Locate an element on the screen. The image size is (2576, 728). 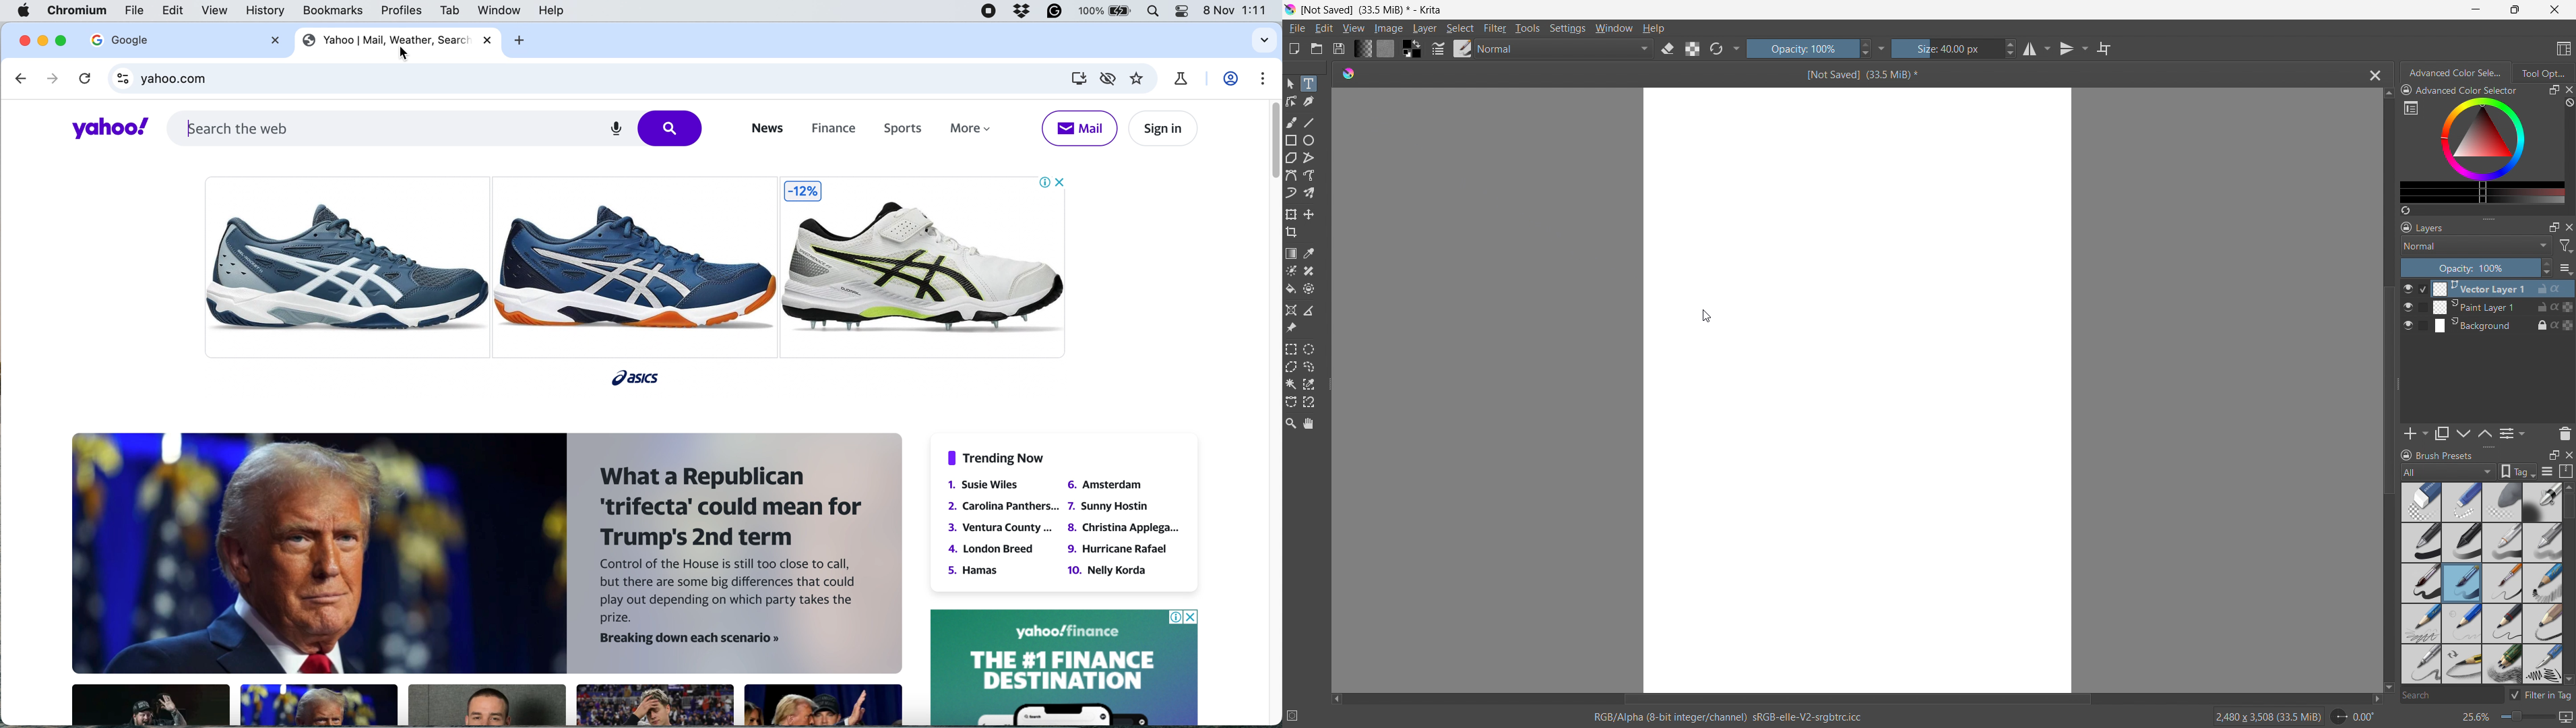
pencil is located at coordinates (2503, 543).